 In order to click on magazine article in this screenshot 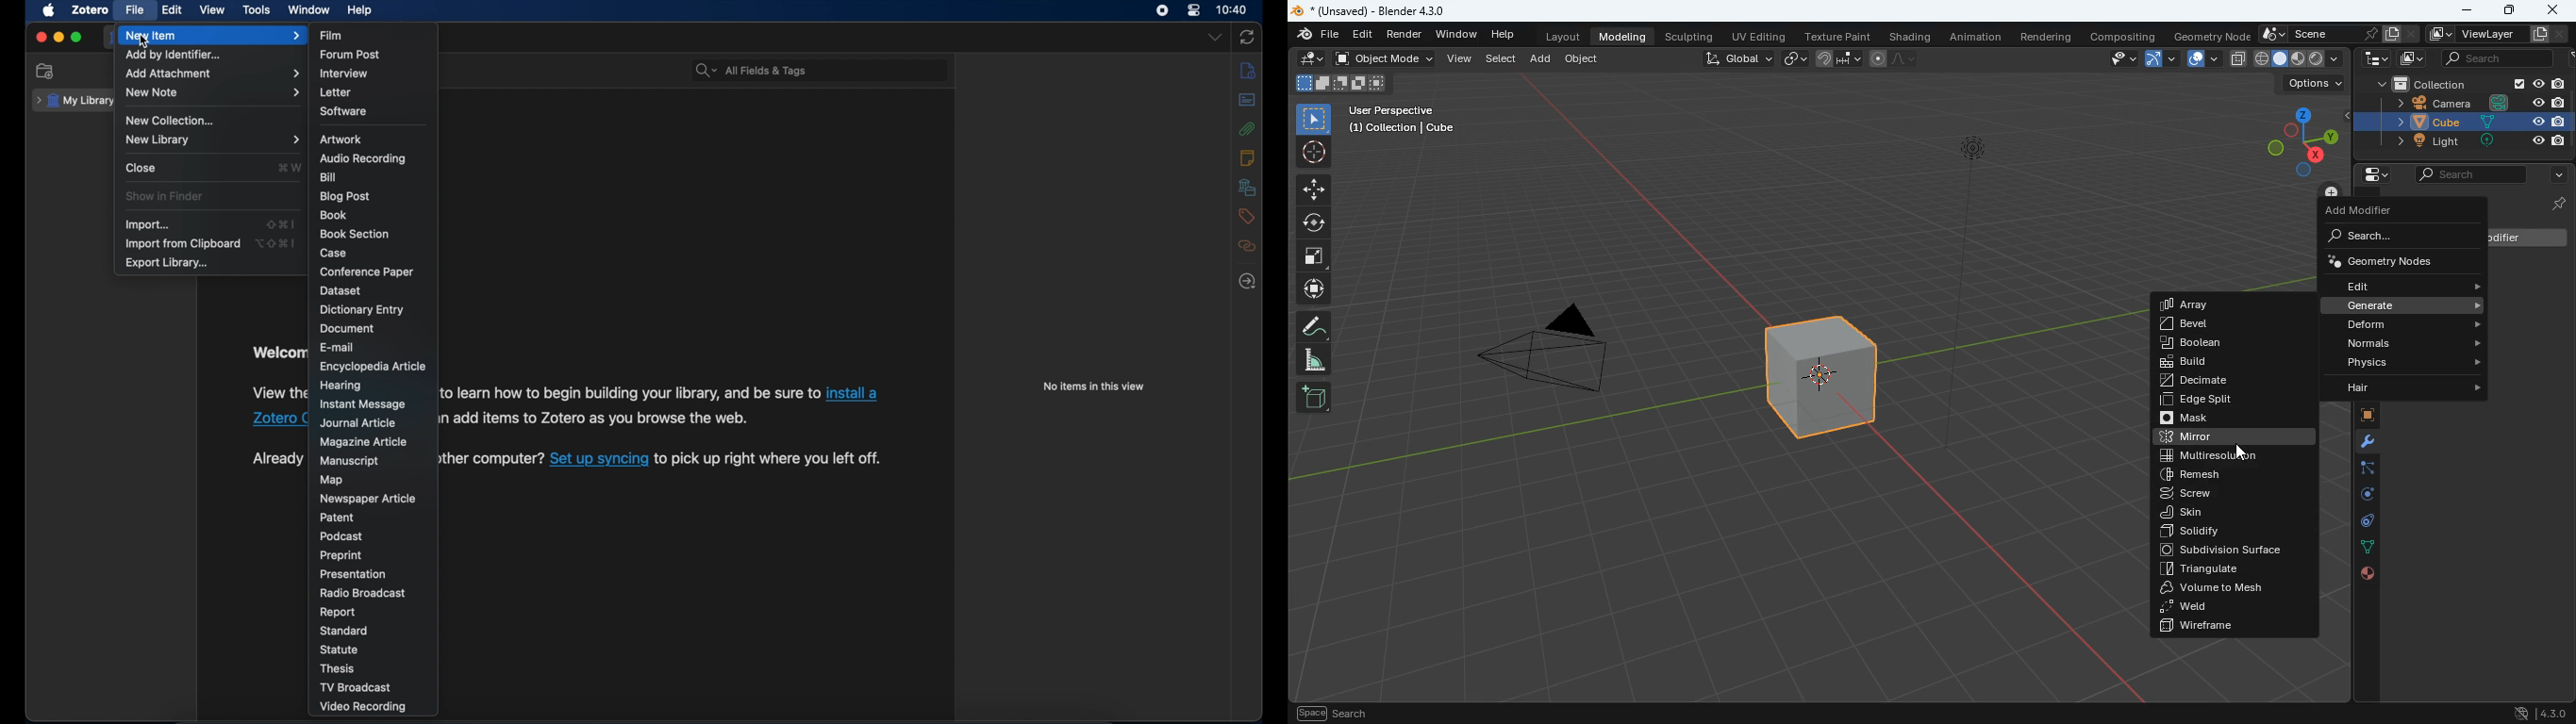, I will do `click(366, 442)`.